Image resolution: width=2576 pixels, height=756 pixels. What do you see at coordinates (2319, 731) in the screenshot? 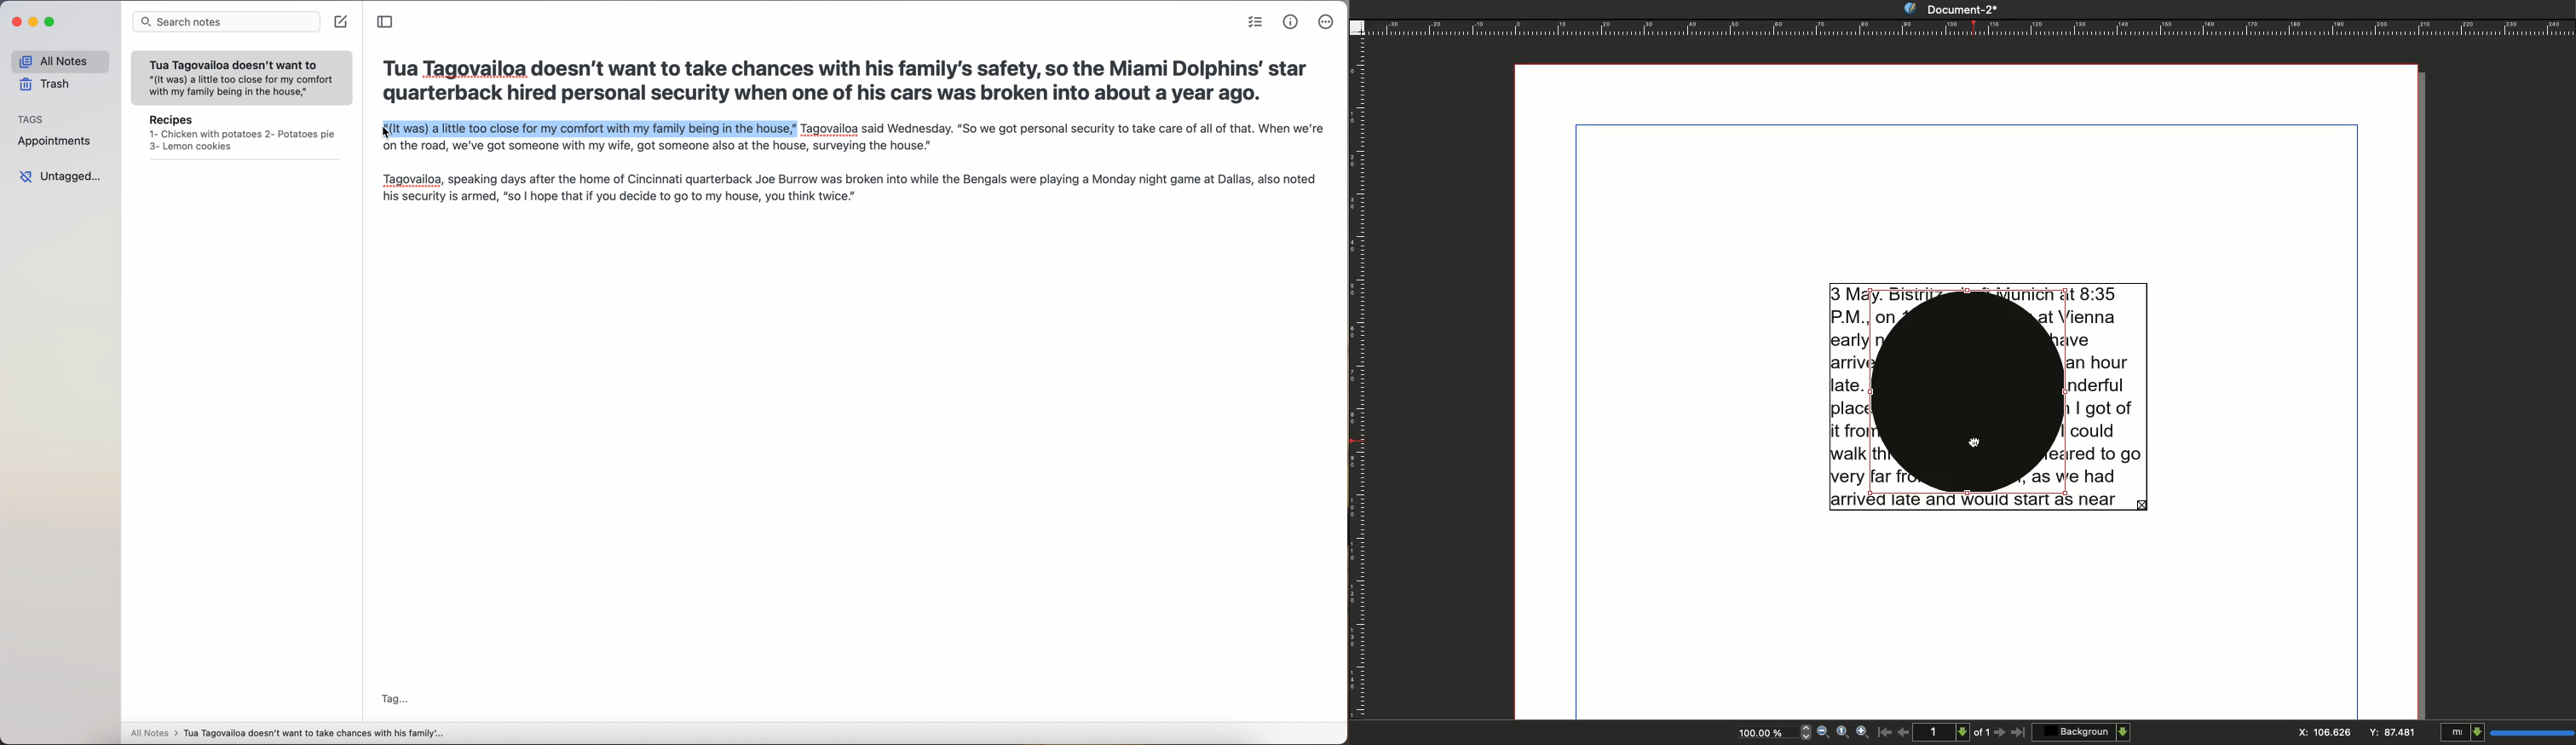
I see `x: 106.626` at bounding box center [2319, 731].